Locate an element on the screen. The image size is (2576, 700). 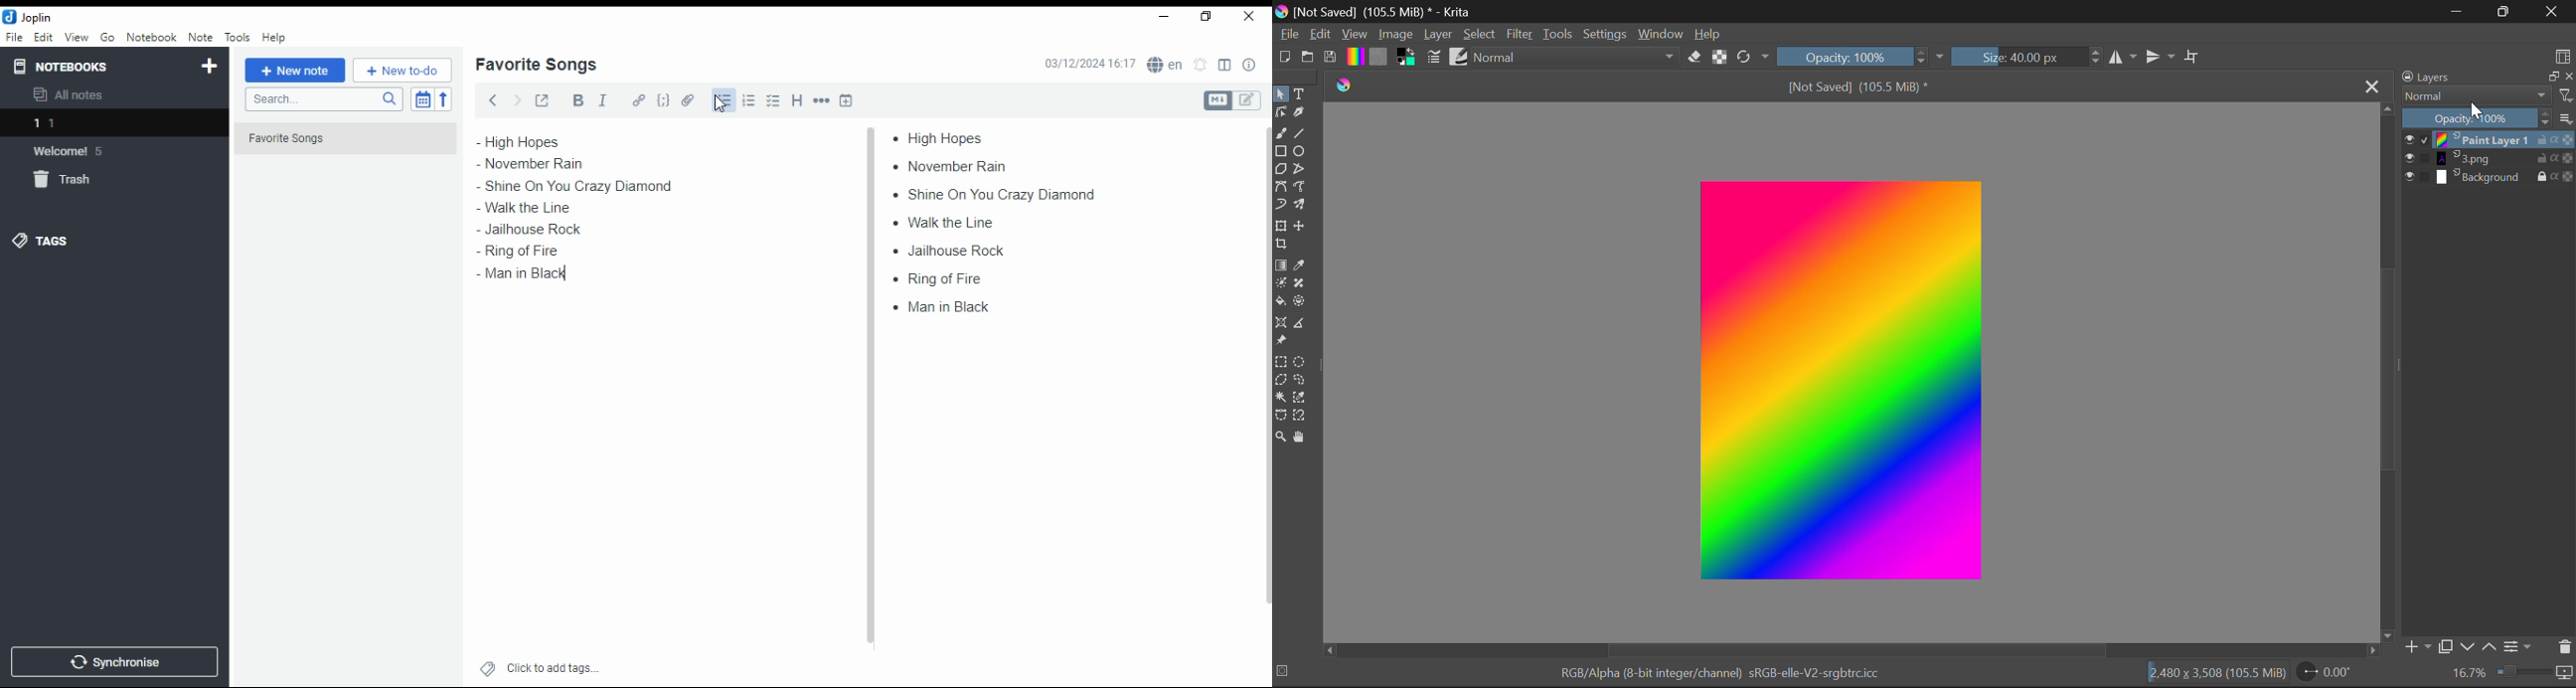
walk ta line is located at coordinates (517, 209).